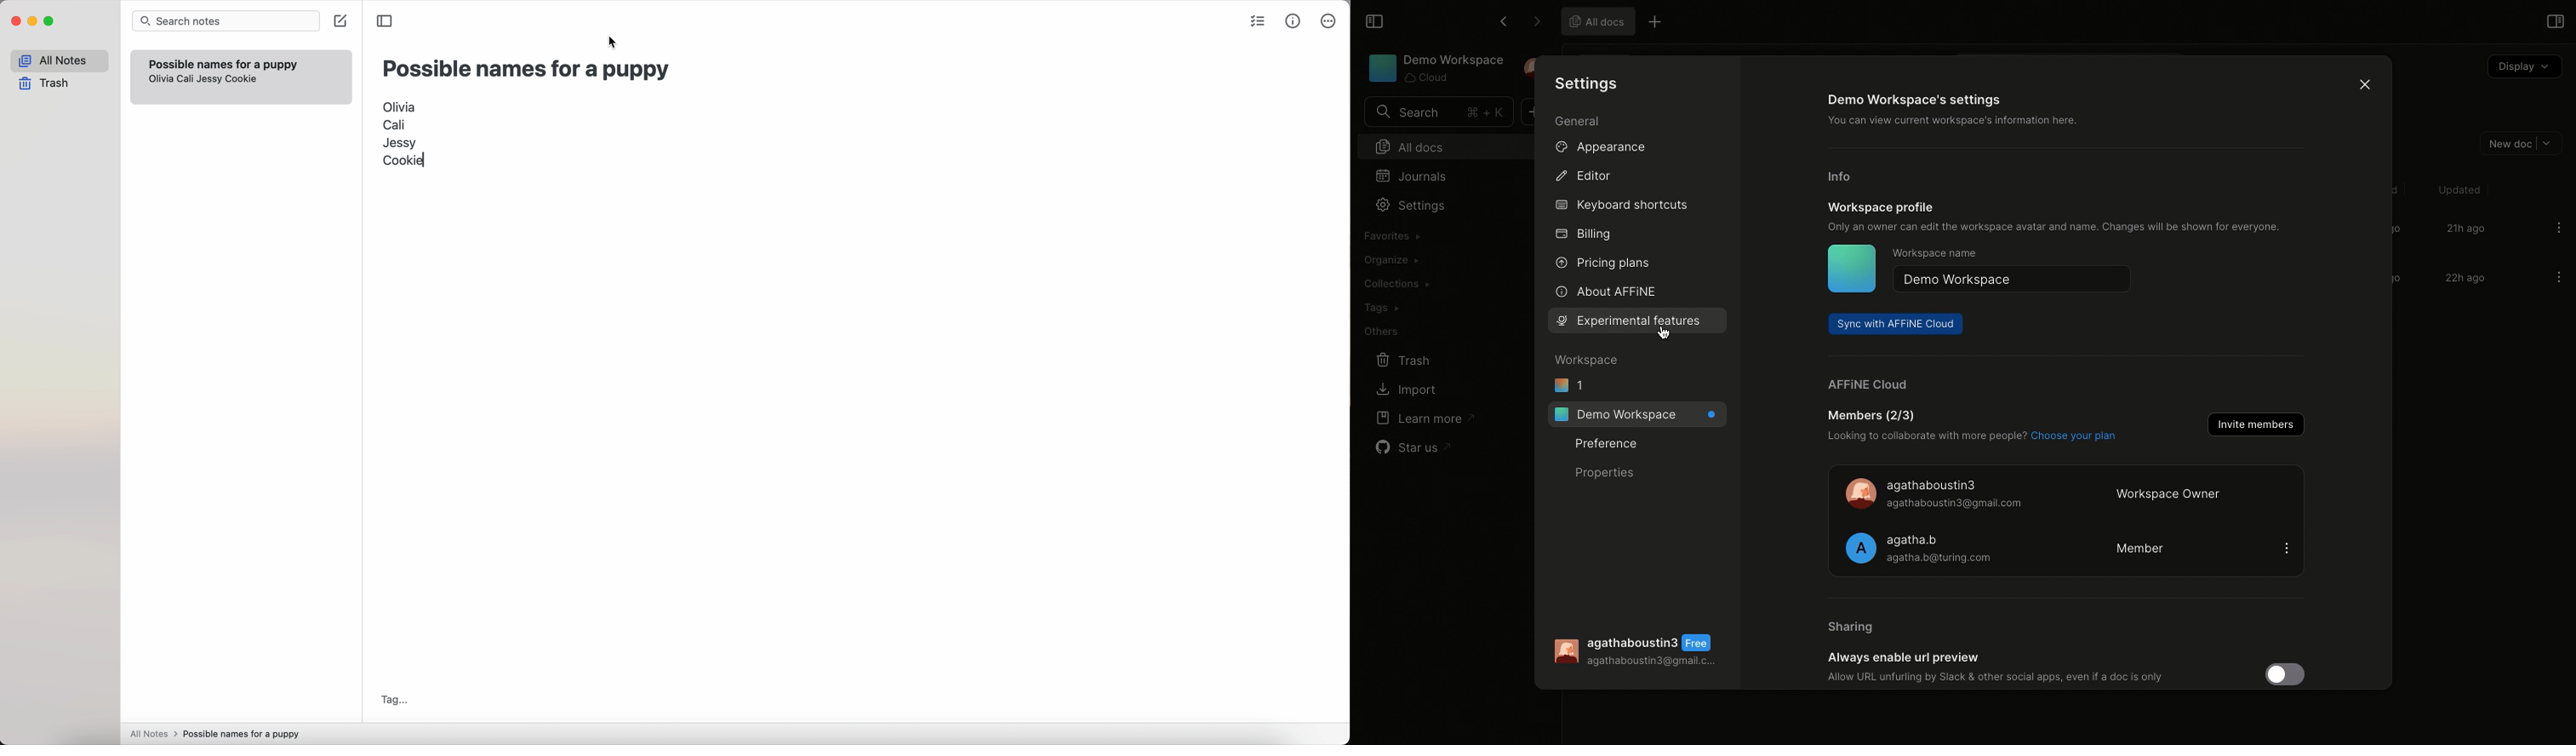  Describe the element at coordinates (1295, 21) in the screenshot. I see `metrics` at that location.